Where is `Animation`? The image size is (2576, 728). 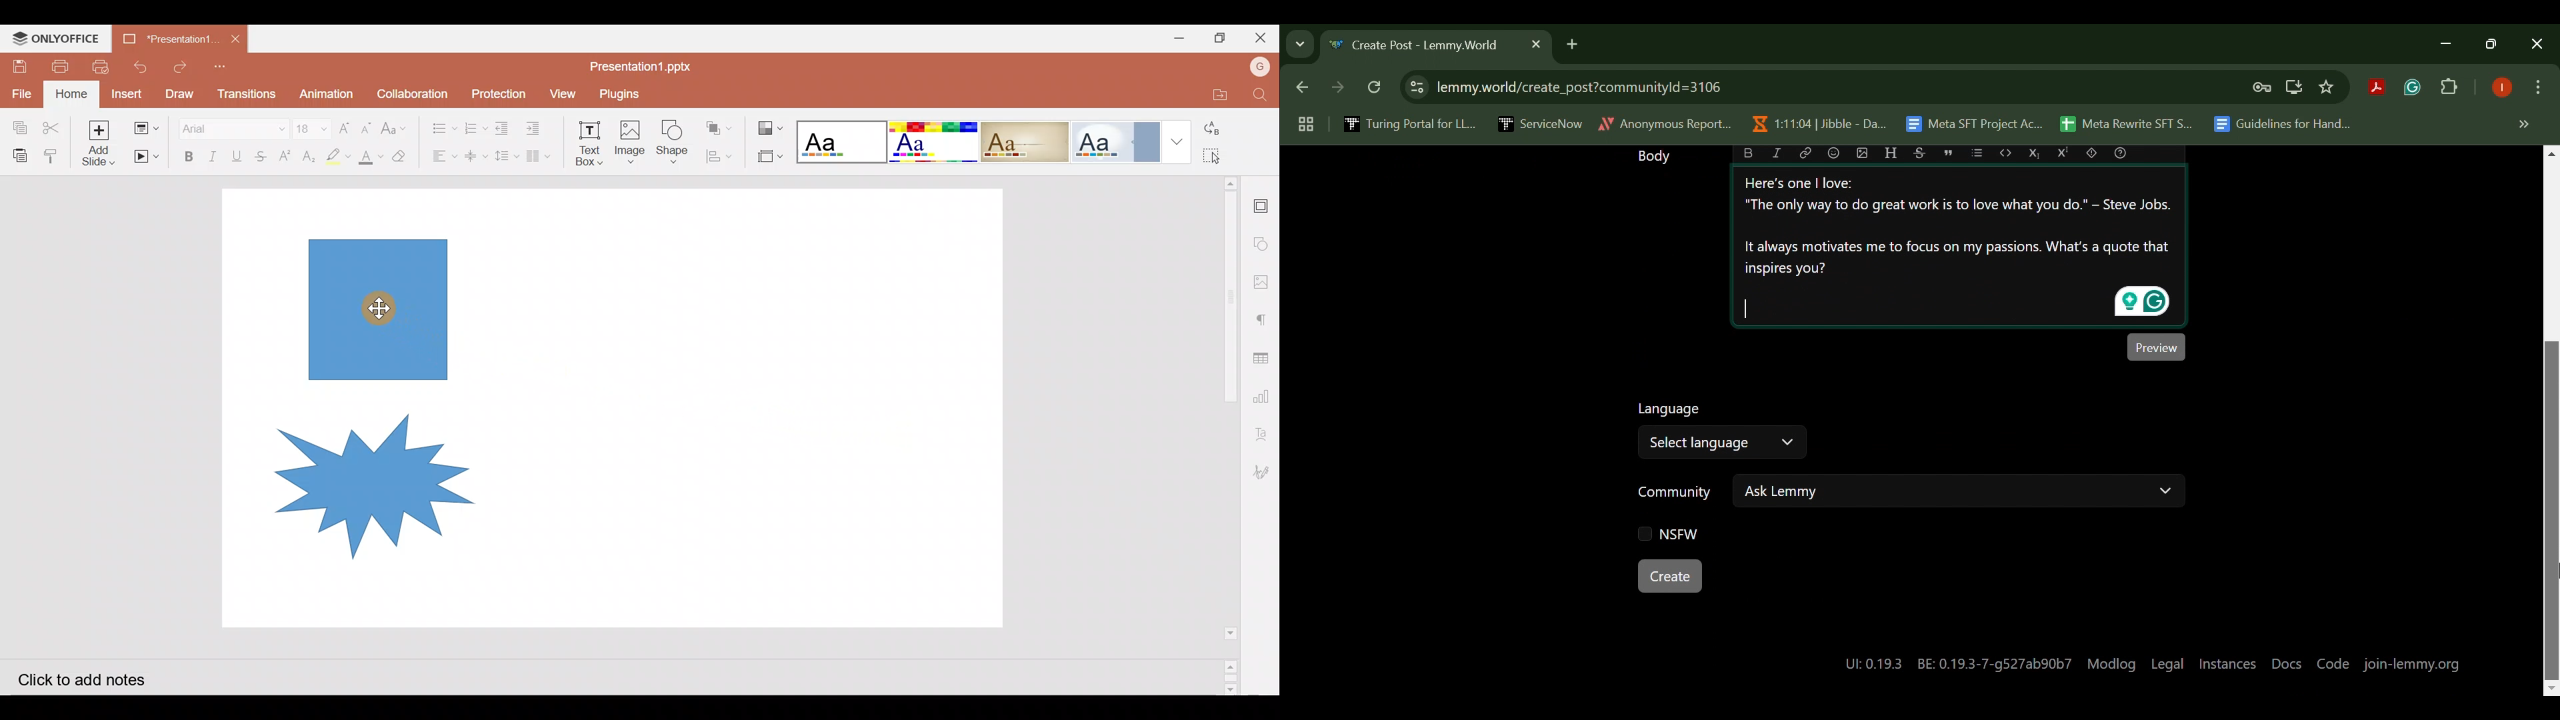 Animation is located at coordinates (327, 90).